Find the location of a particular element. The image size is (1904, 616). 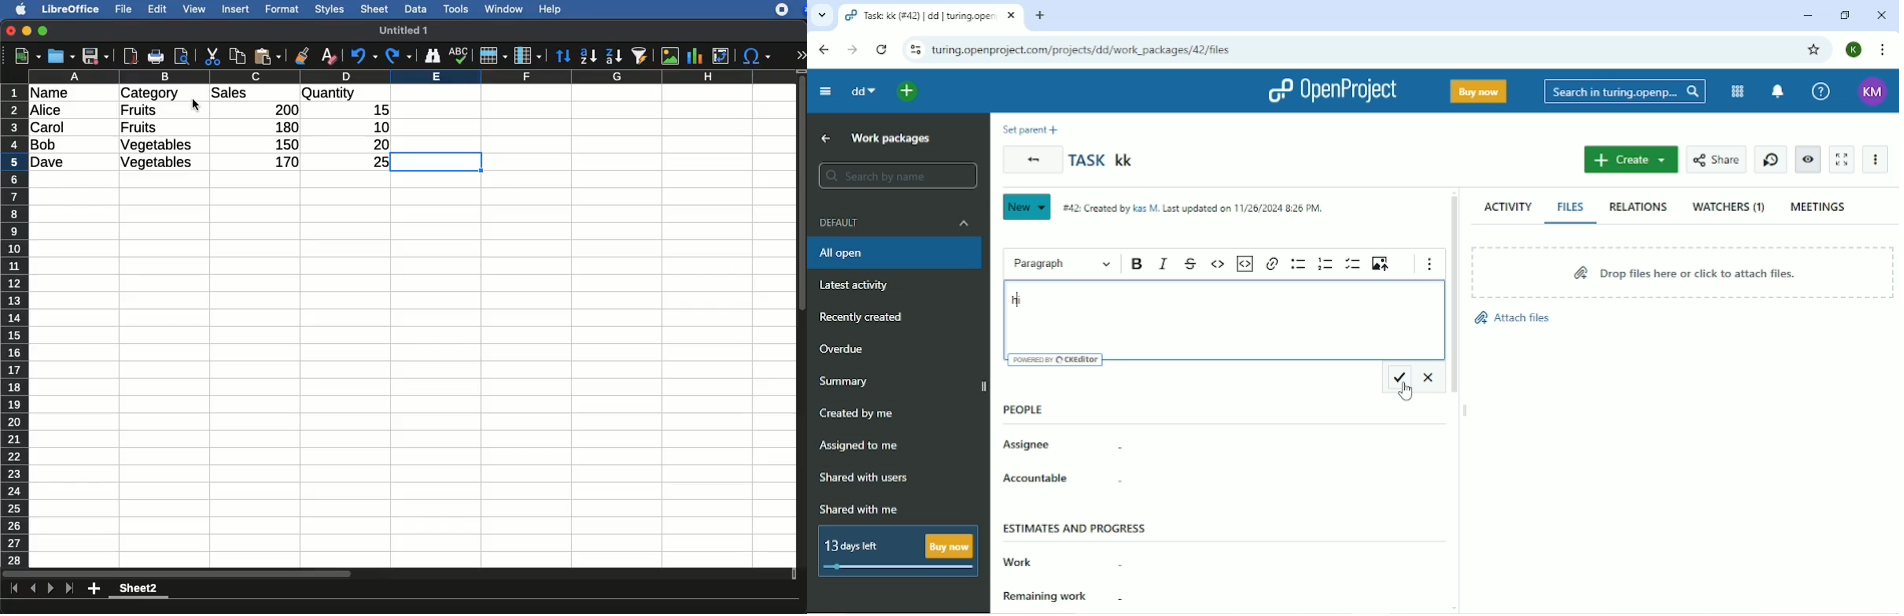

Buy now is located at coordinates (1478, 90).